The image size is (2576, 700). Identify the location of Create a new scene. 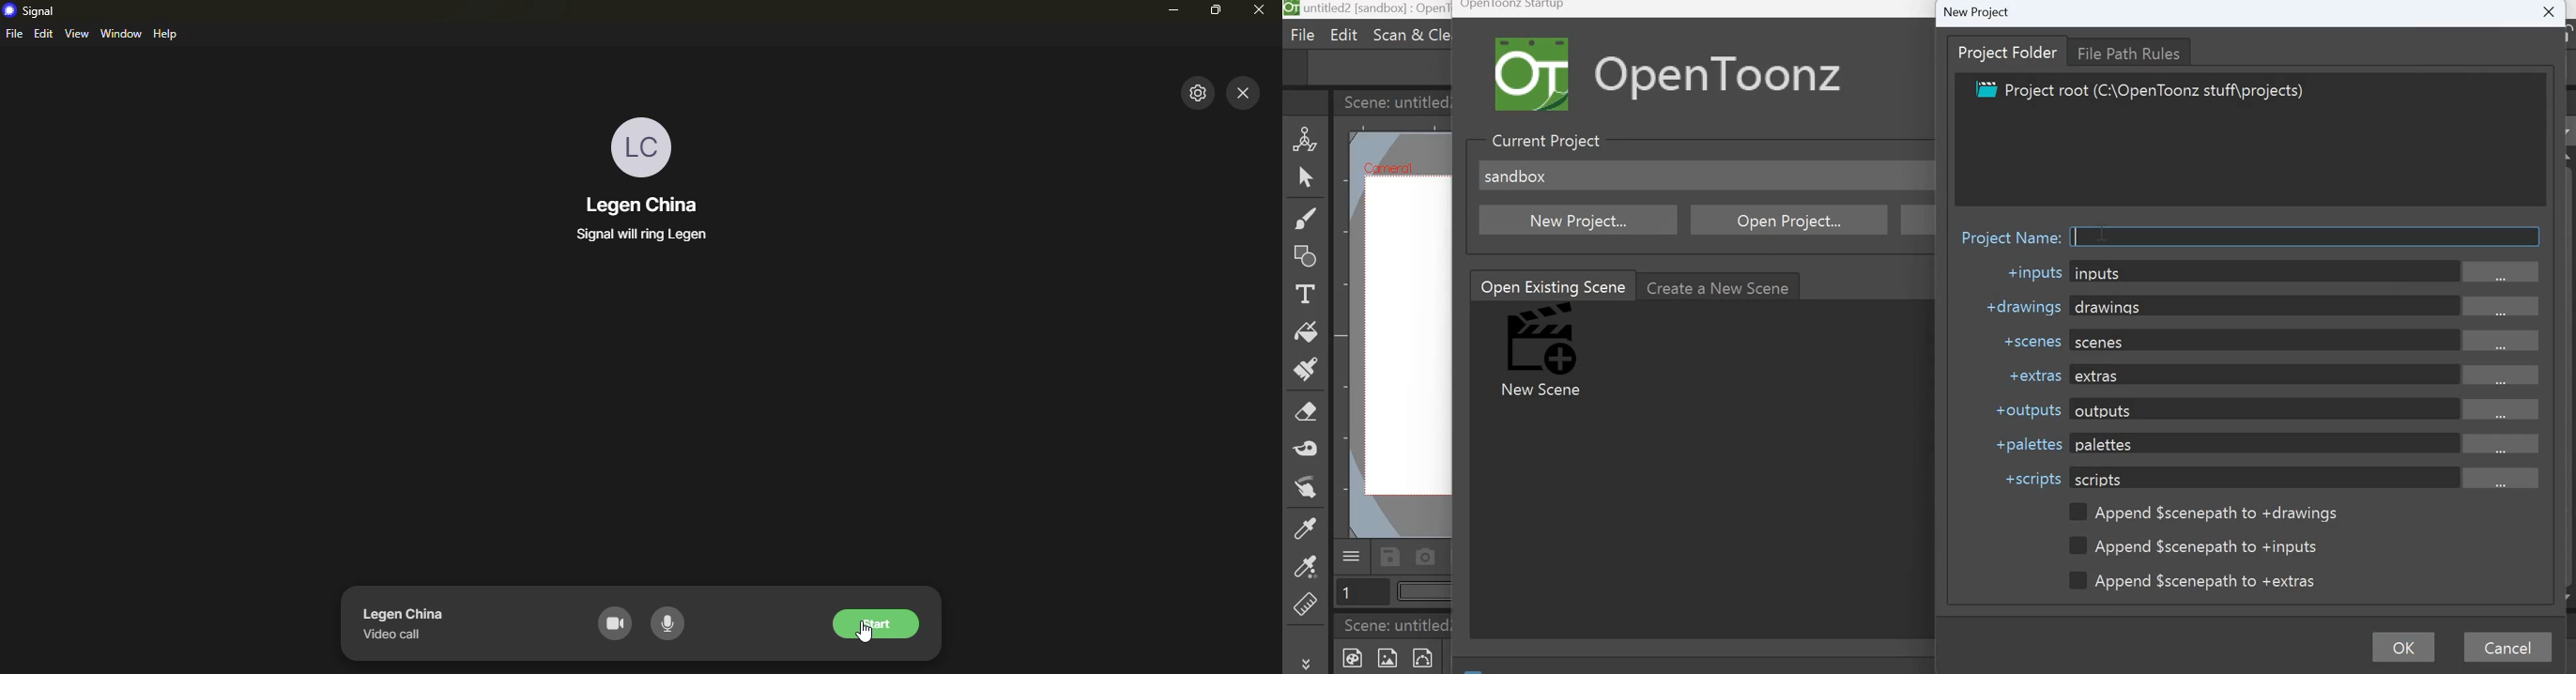
(1723, 286).